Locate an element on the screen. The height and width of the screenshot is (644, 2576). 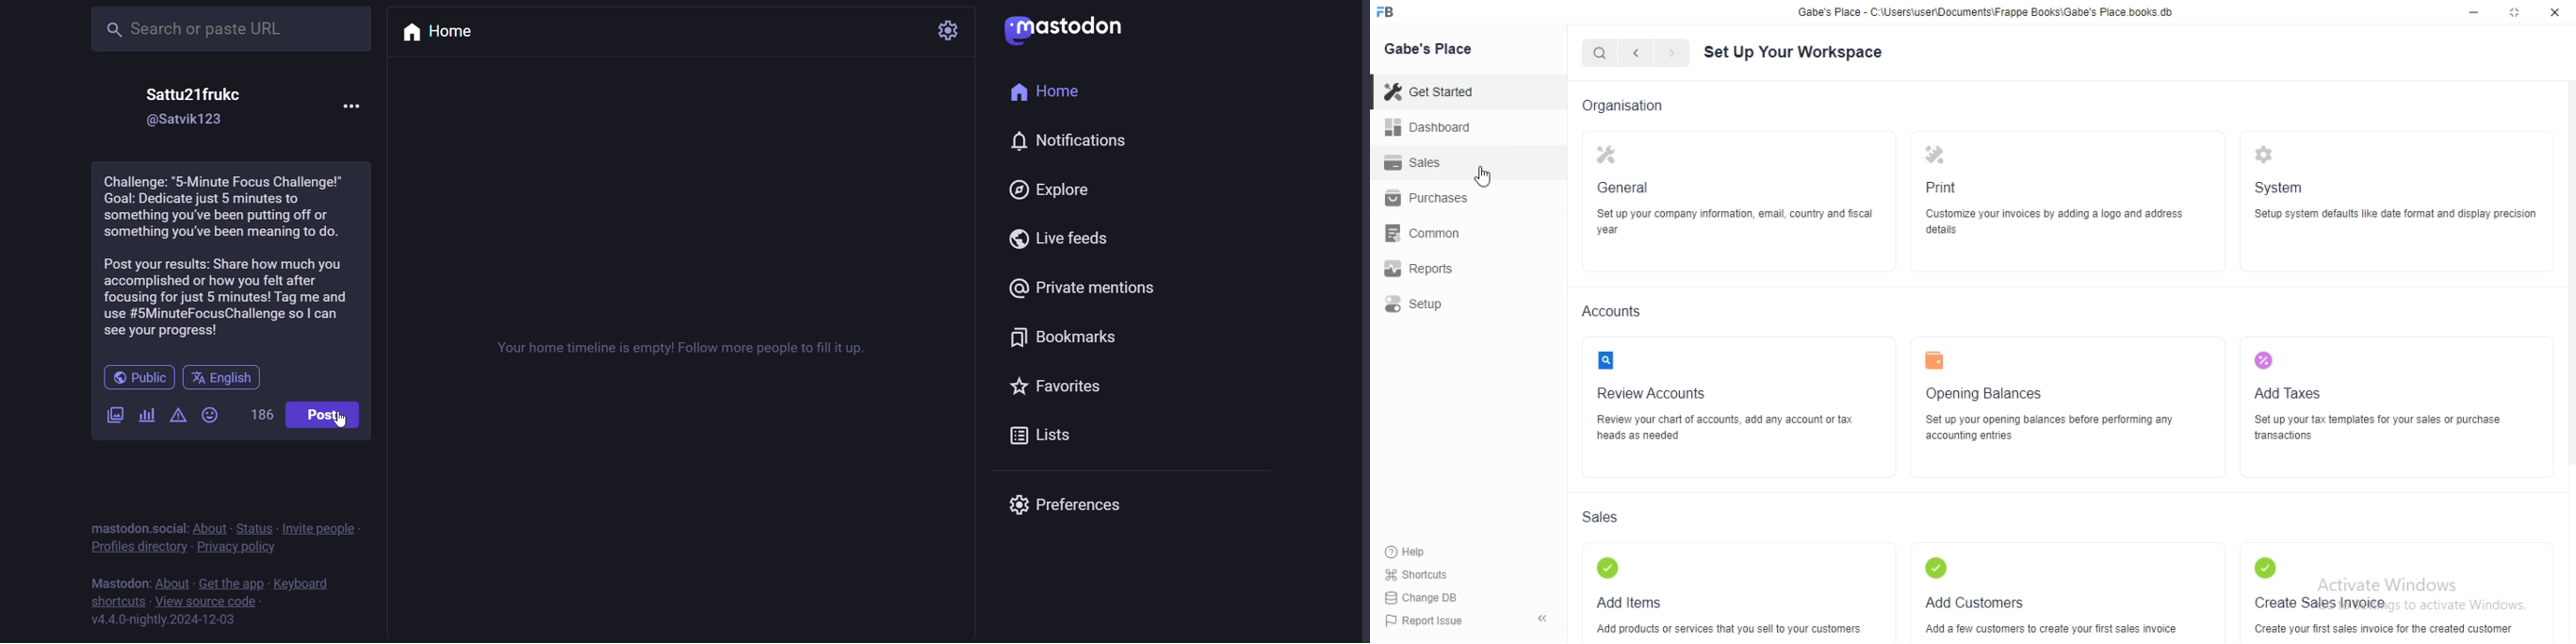
w
Opening Balances is located at coordinates (1995, 376).